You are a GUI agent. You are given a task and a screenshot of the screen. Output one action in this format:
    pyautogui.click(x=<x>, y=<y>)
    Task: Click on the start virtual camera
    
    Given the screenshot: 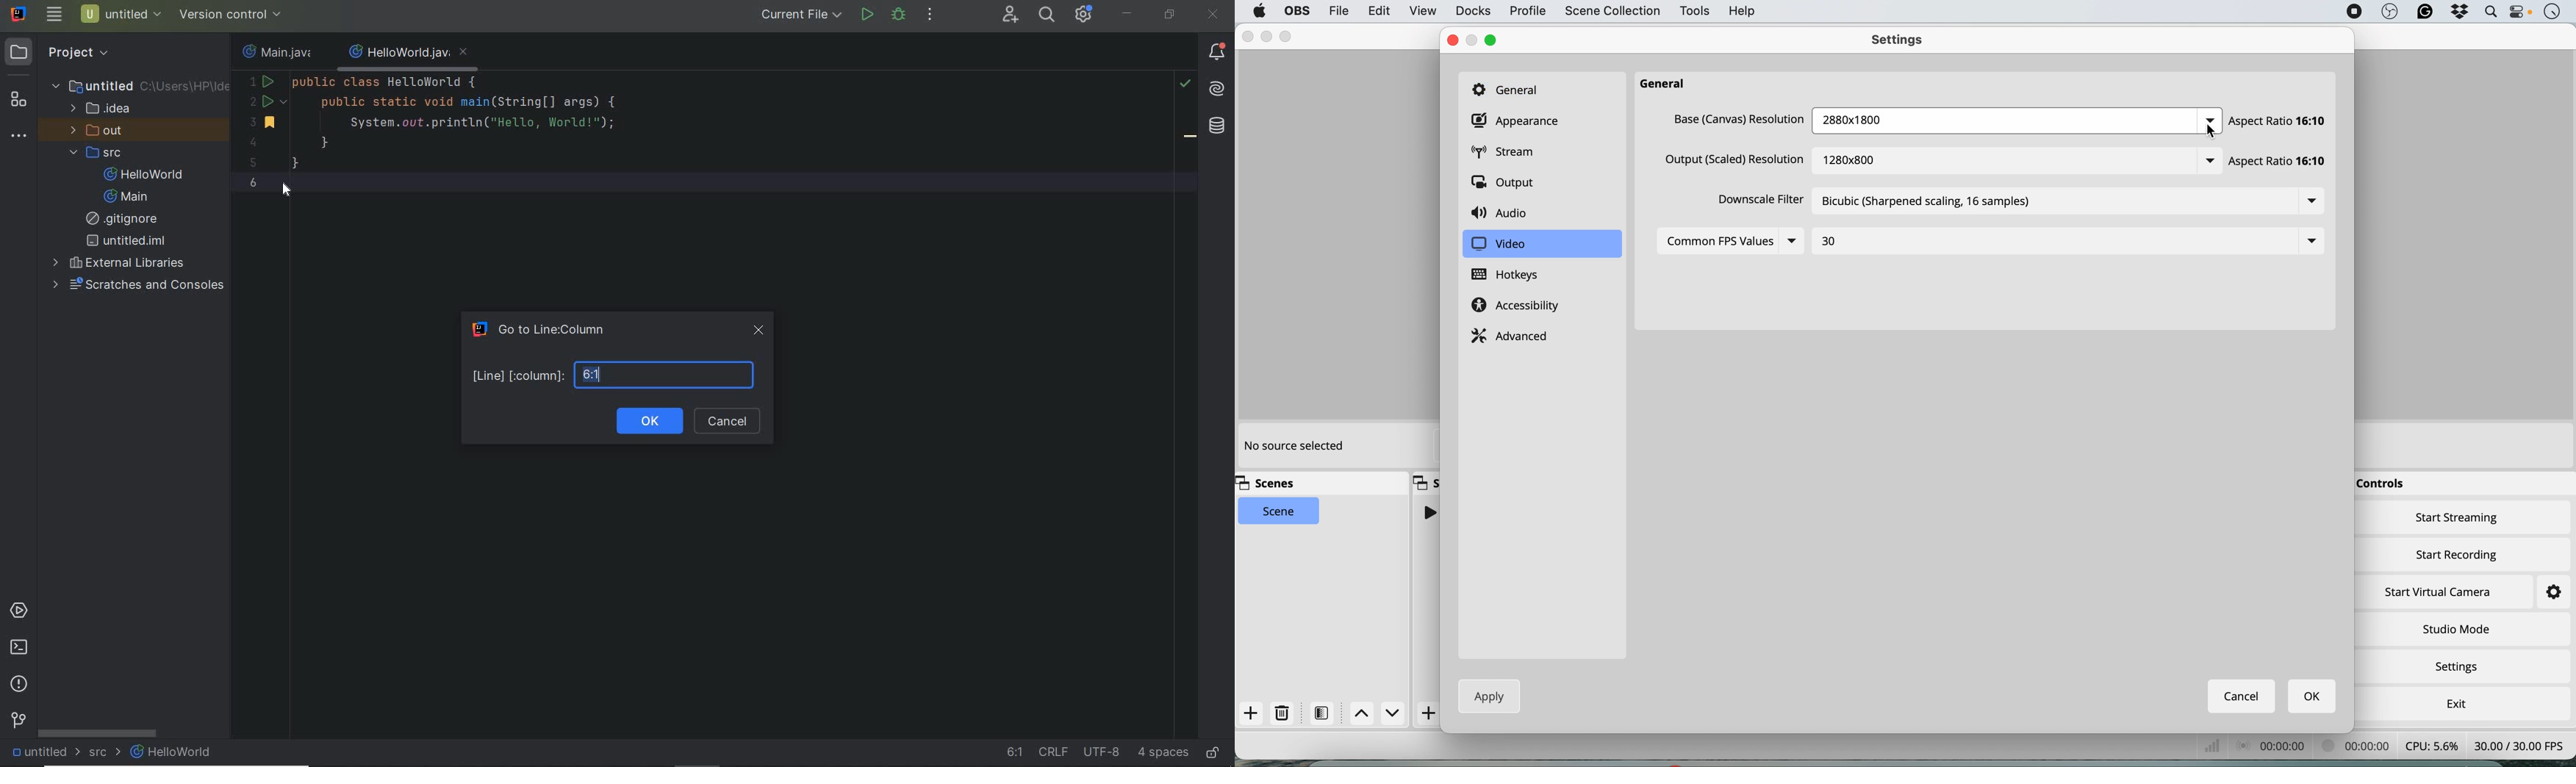 What is the action you would take?
    pyautogui.click(x=2439, y=592)
    